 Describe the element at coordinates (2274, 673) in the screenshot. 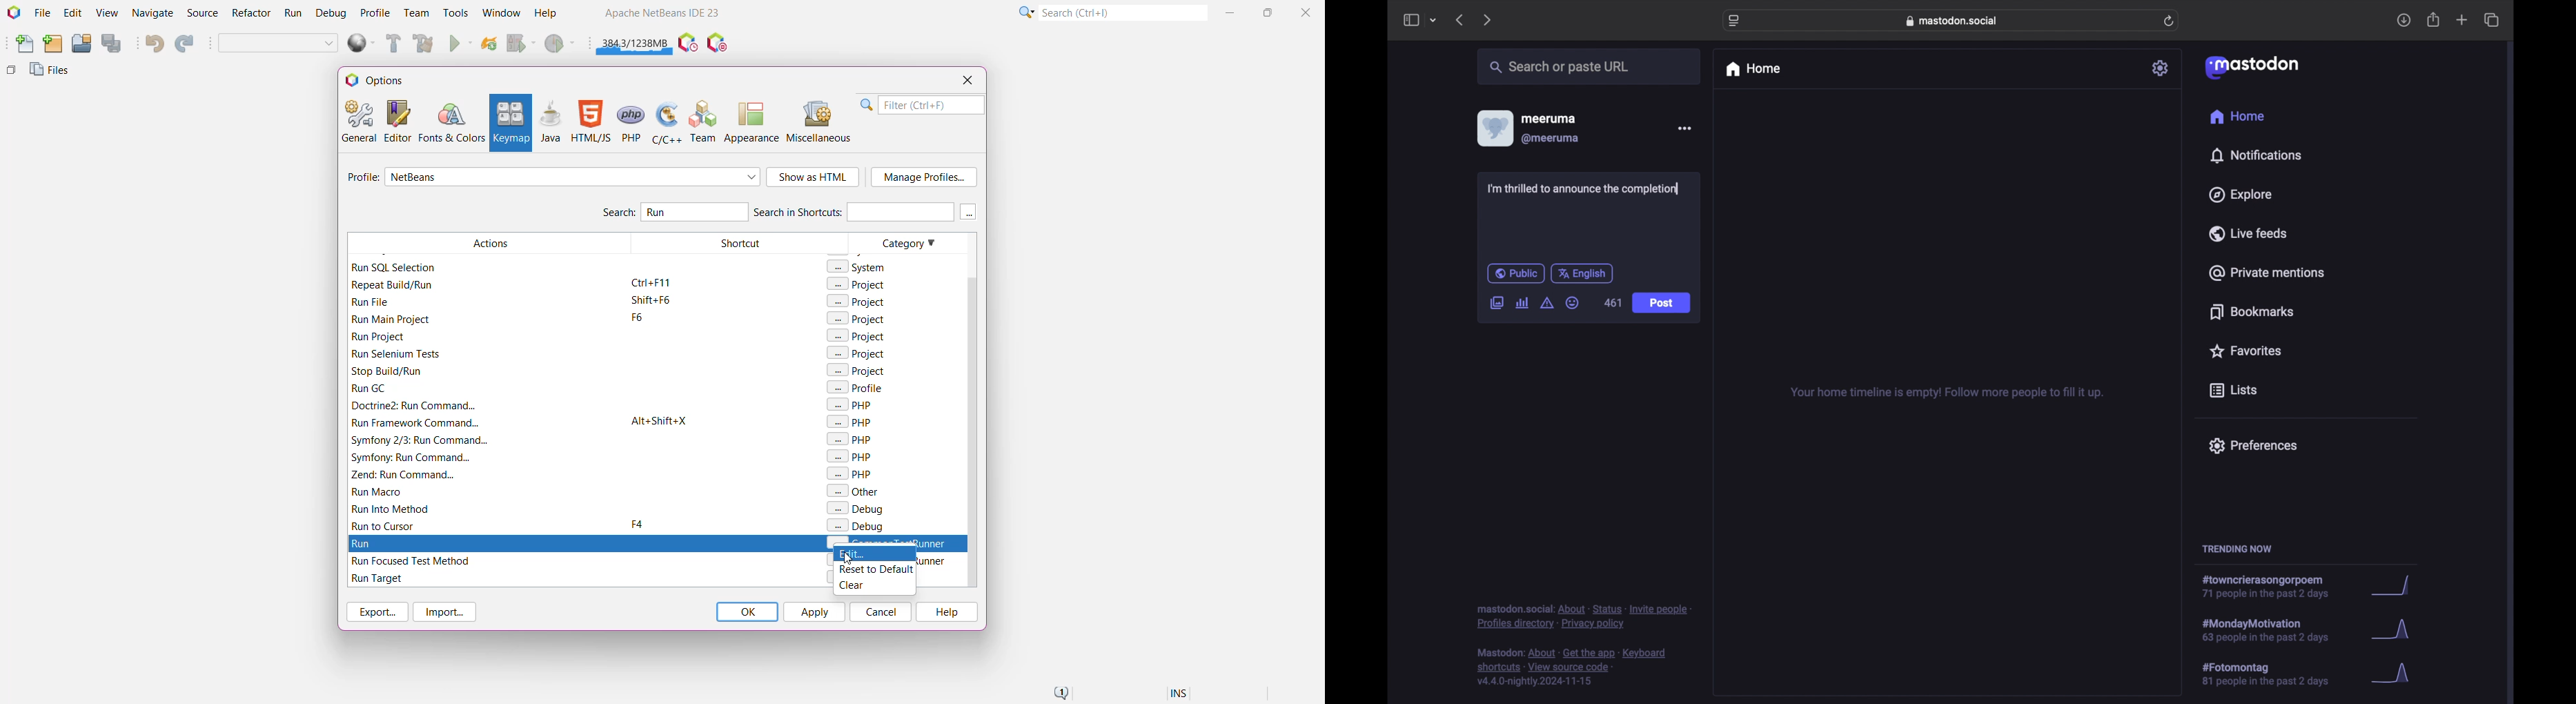

I see `hashtag trend` at that location.